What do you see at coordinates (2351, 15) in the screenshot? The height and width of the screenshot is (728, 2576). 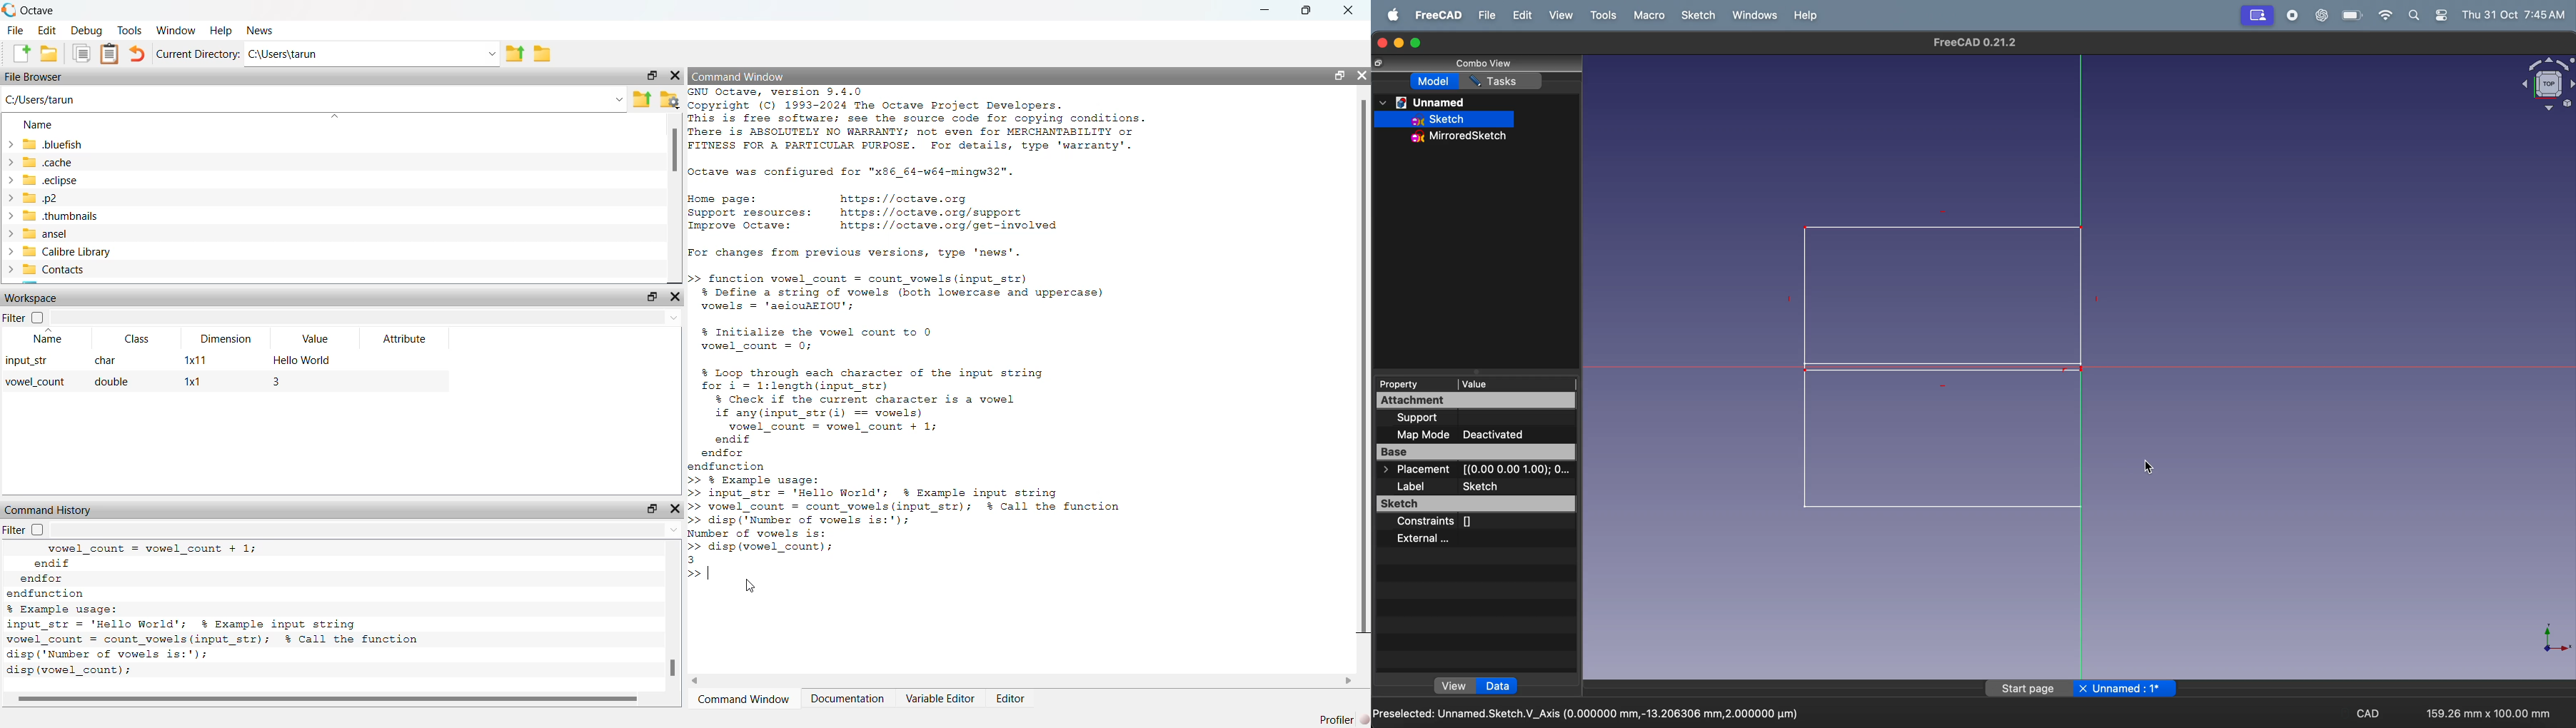 I see `battery` at bounding box center [2351, 15].